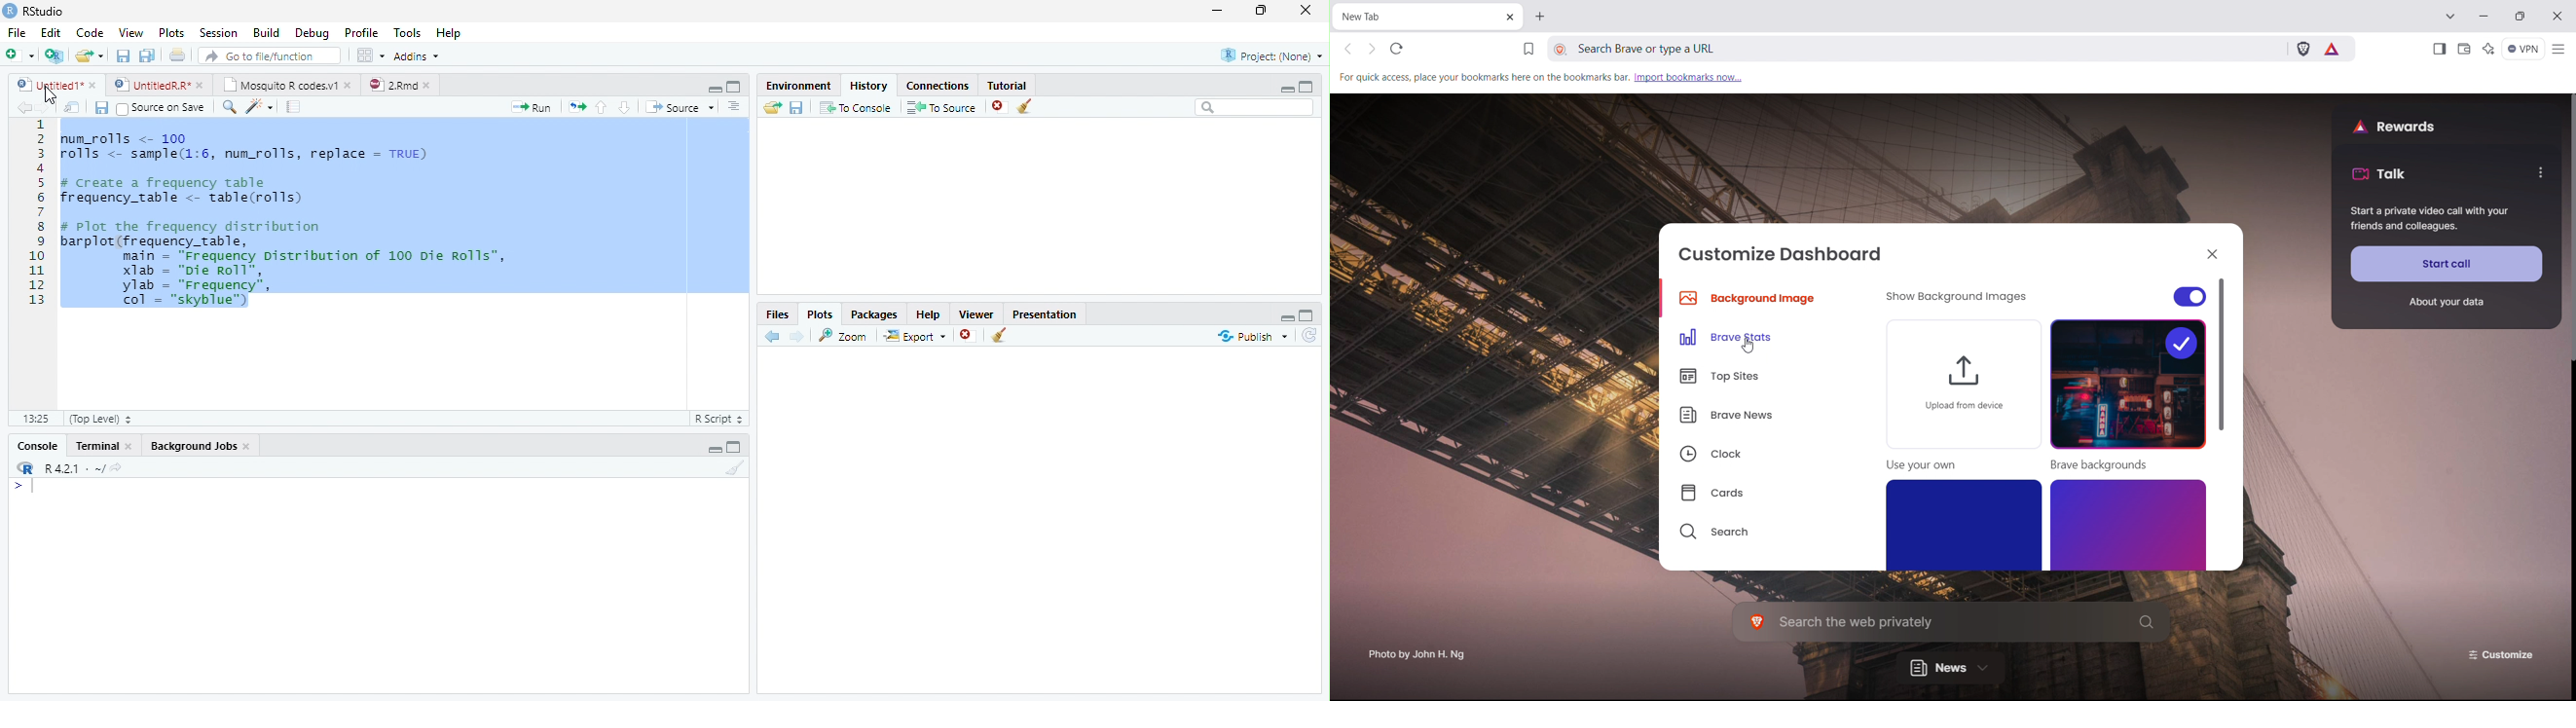  What do you see at coordinates (1765, 338) in the screenshot?
I see `brave stats` at bounding box center [1765, 338].